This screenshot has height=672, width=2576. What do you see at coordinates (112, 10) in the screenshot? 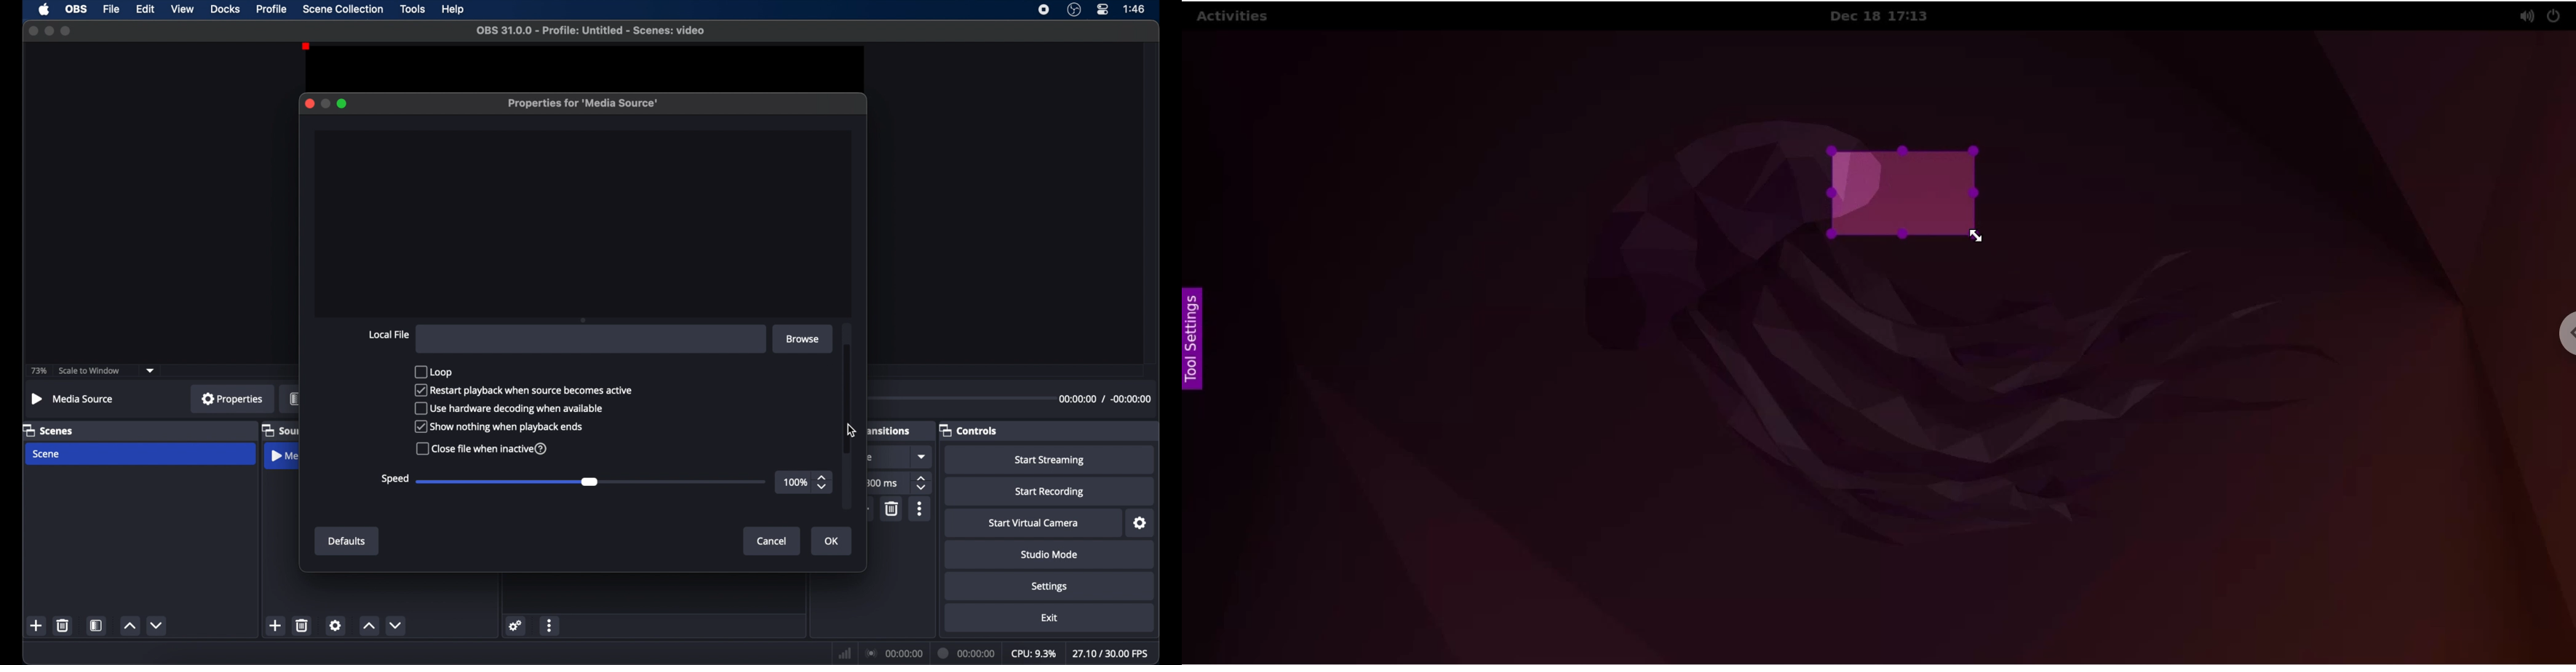
I see `file` at bounding box center [112, 10].